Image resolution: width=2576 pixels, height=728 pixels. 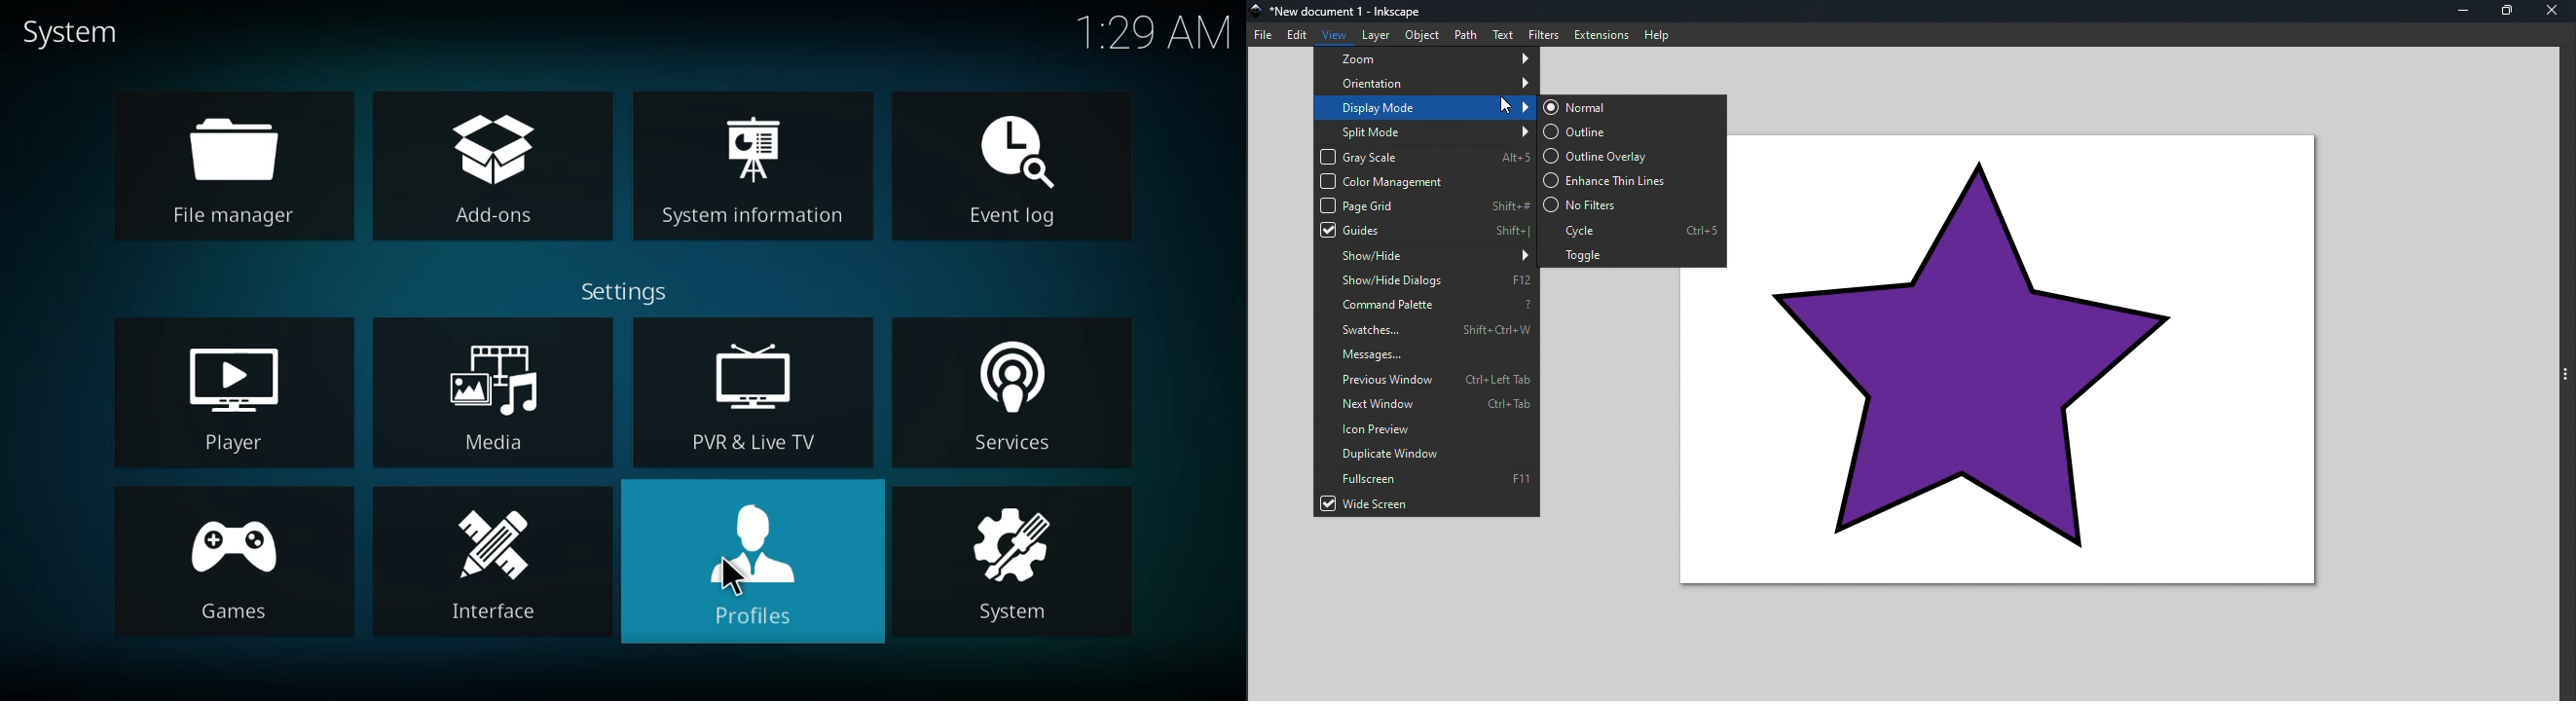 I want to click on Minimize, so click(x=2469, y=13).